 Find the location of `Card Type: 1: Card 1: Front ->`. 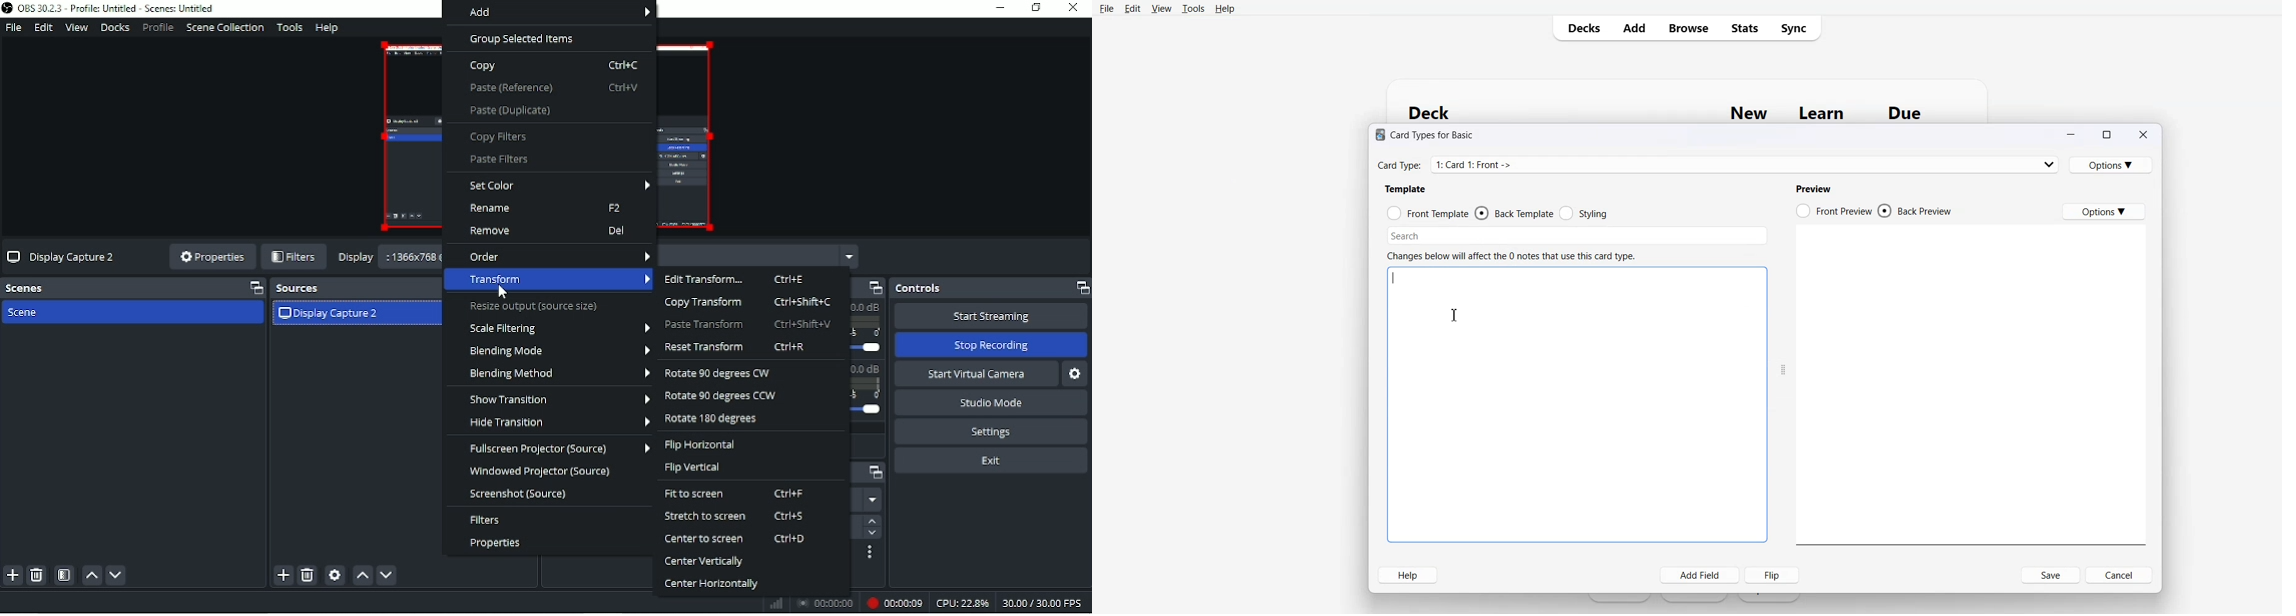

Card Type: 1: Card 1: Front -> is located at coordinates (1718, 162).